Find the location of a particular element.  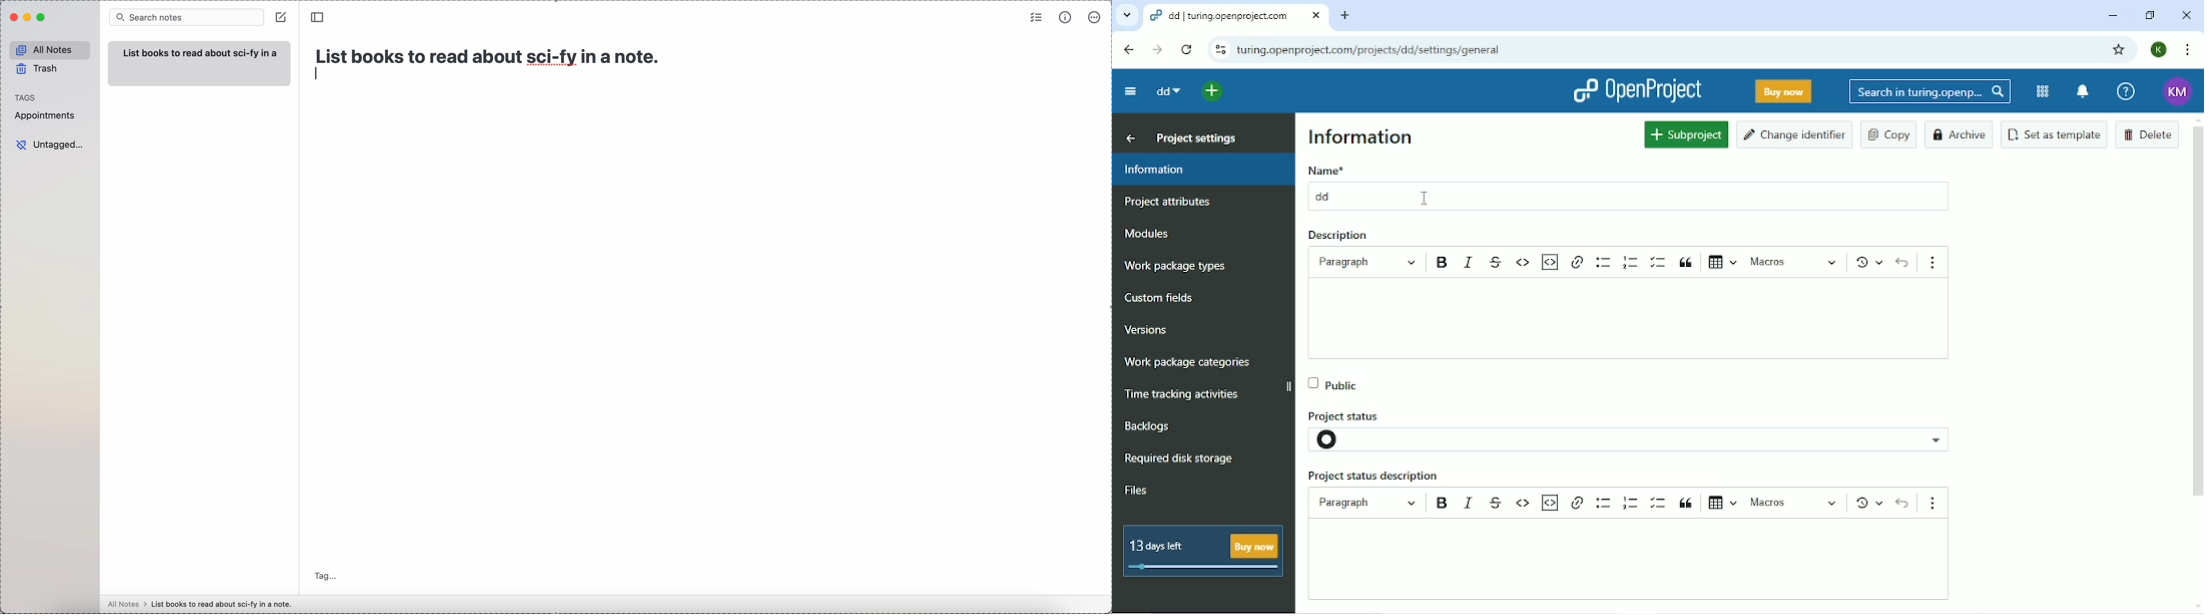

Show local modifications is located at coordinates (1864, 262).